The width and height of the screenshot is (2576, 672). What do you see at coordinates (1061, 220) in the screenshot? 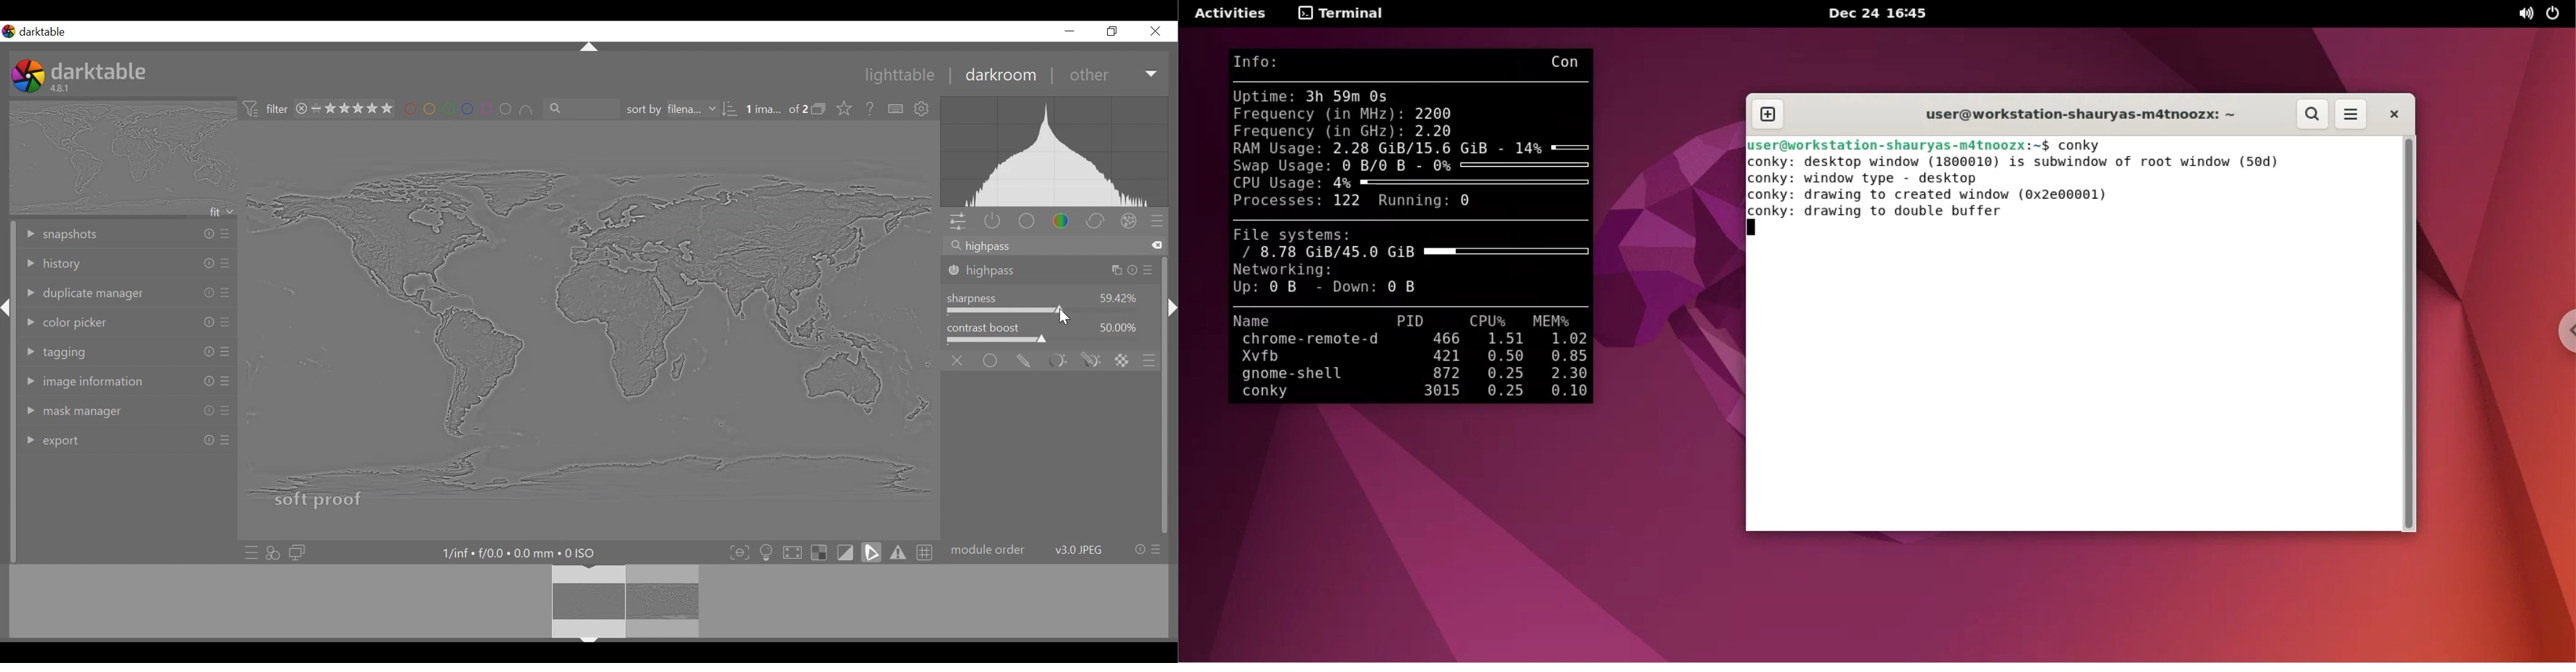
I see `color` at bounding box center [1061, 220].